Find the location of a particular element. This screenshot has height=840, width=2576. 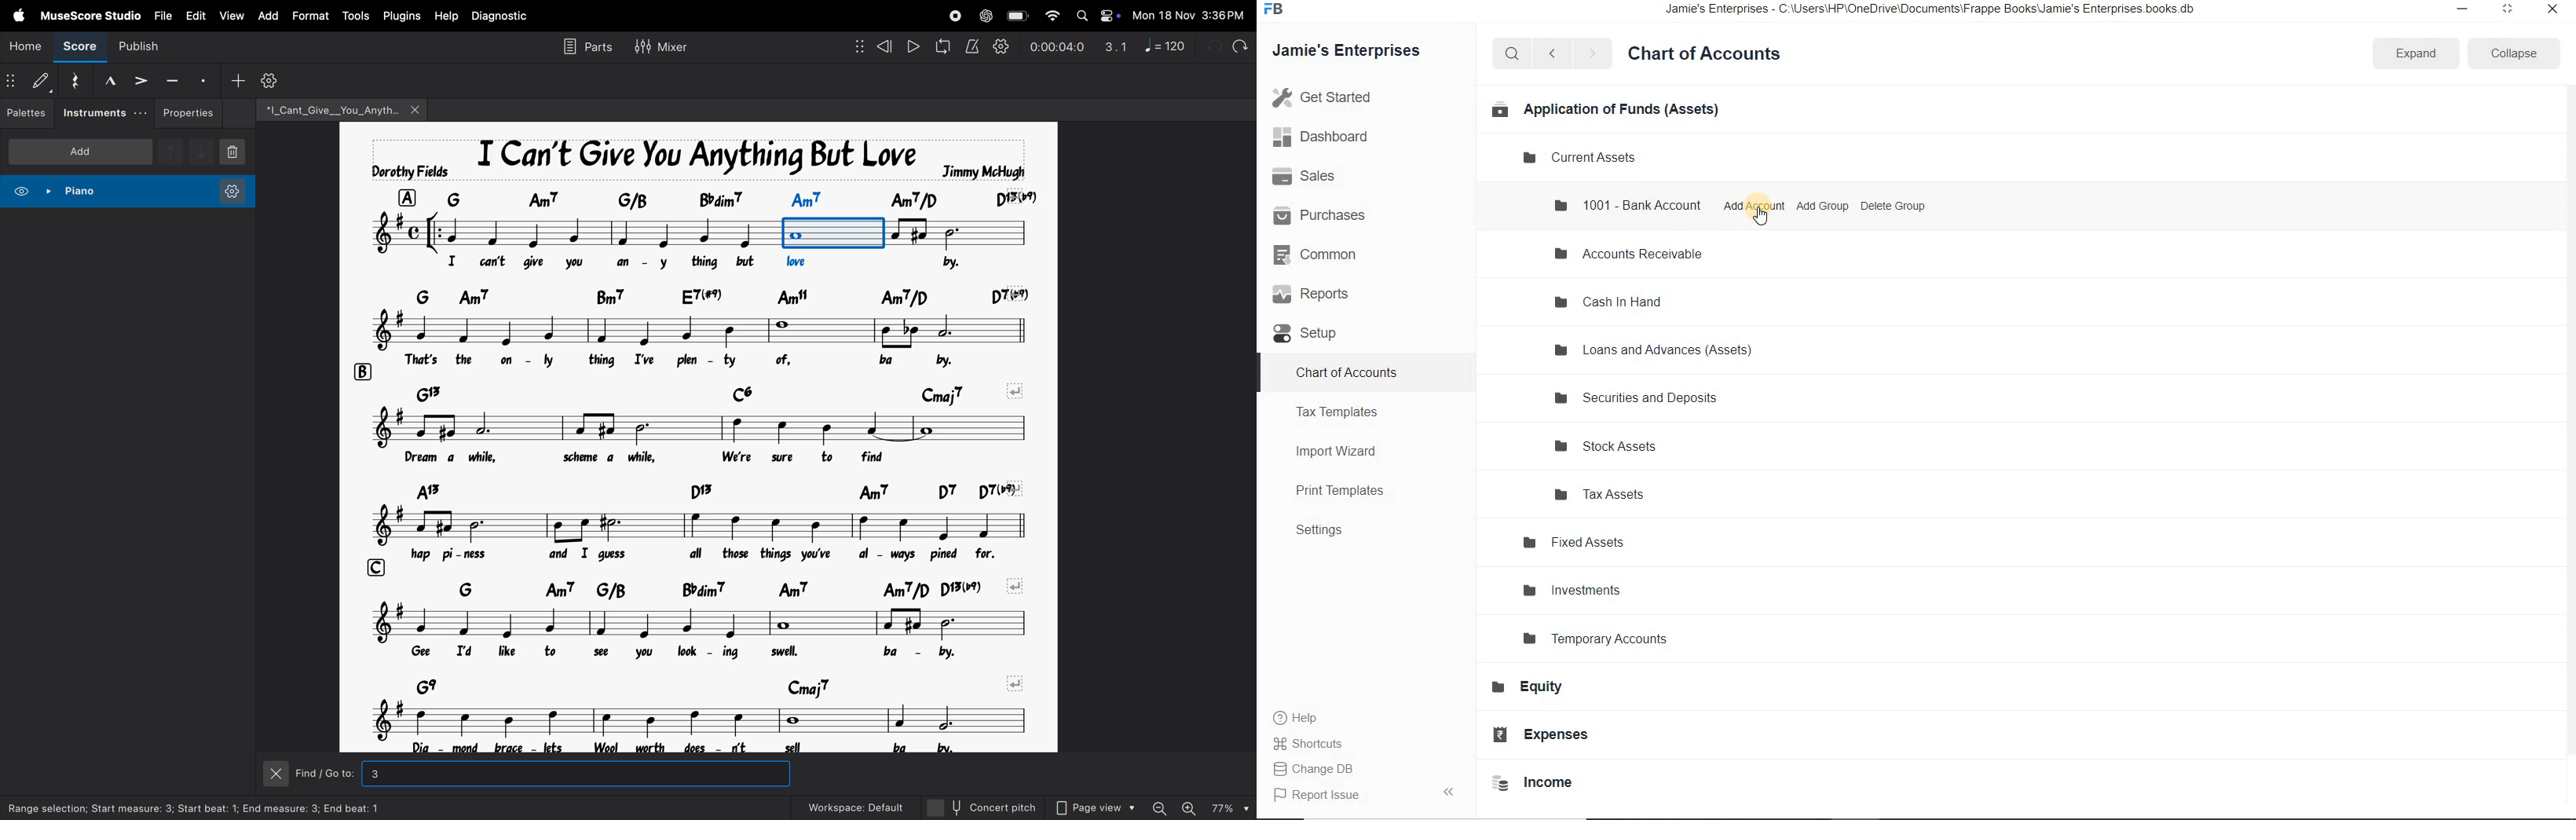

common is located at coordinates (1330, 257).